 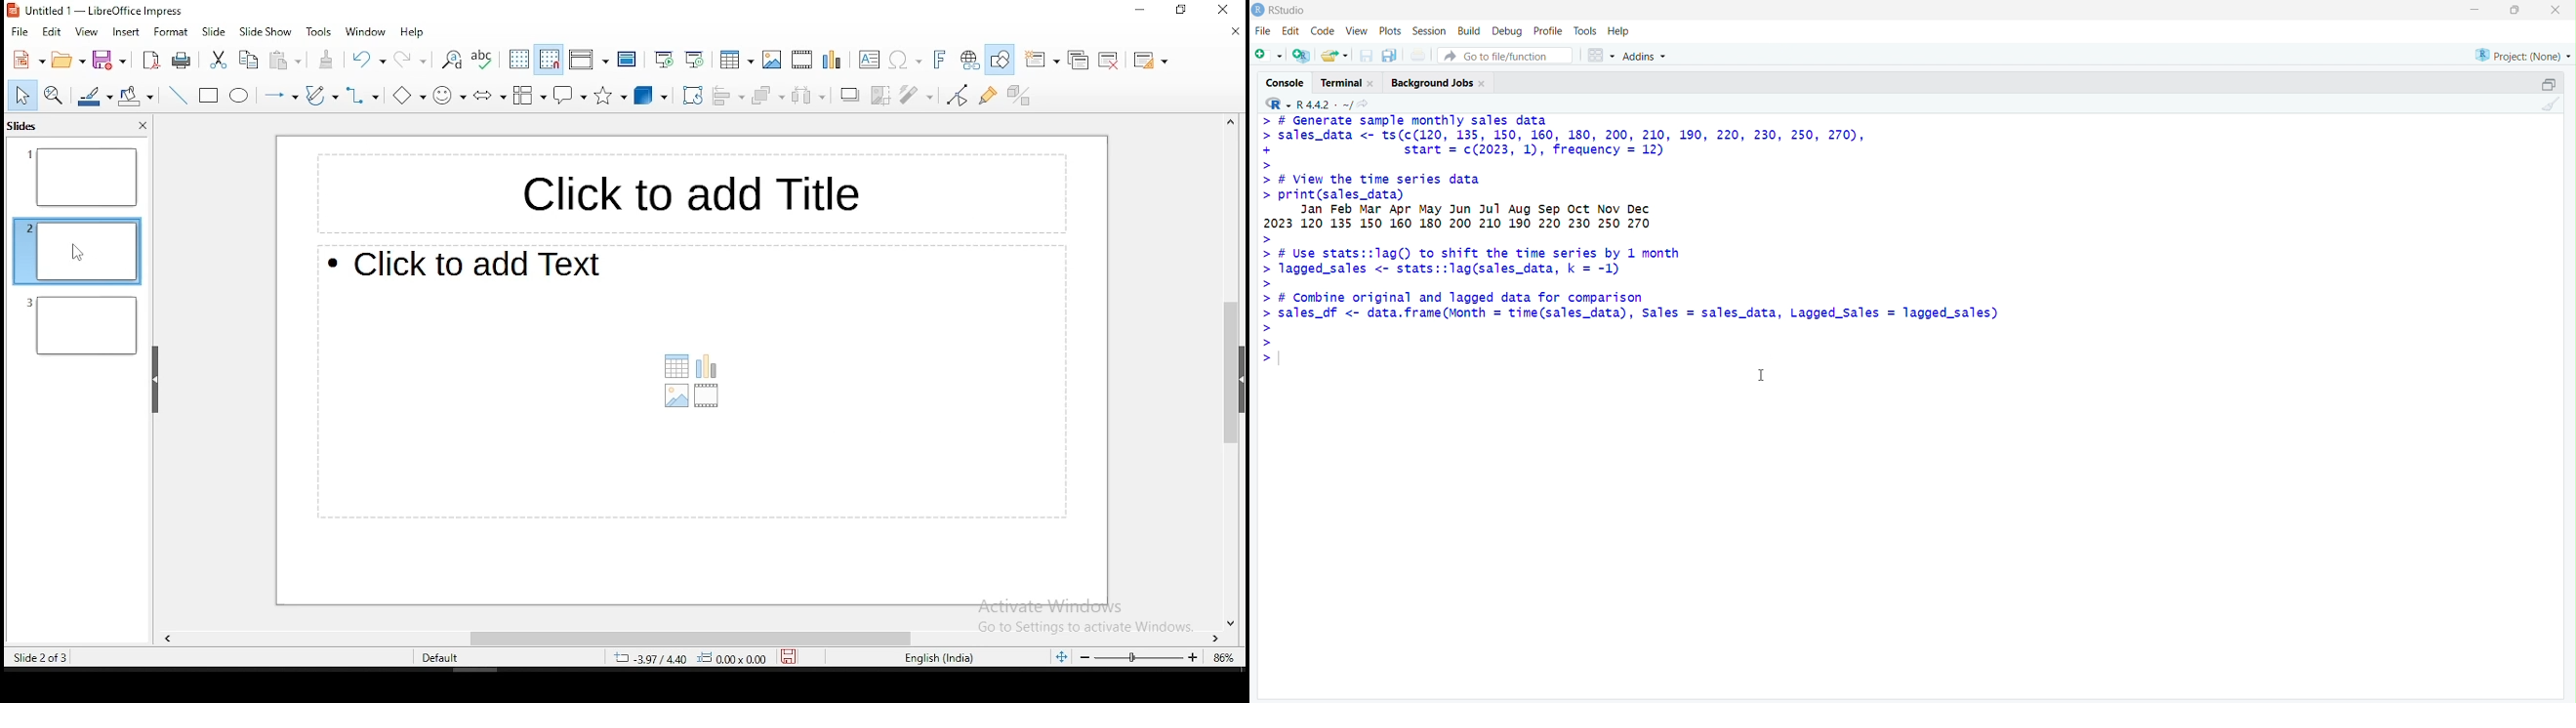 What do you see at coordinates (1267, 55) in the screenshot?
I see `new script` at bounding box center [1267, 55].